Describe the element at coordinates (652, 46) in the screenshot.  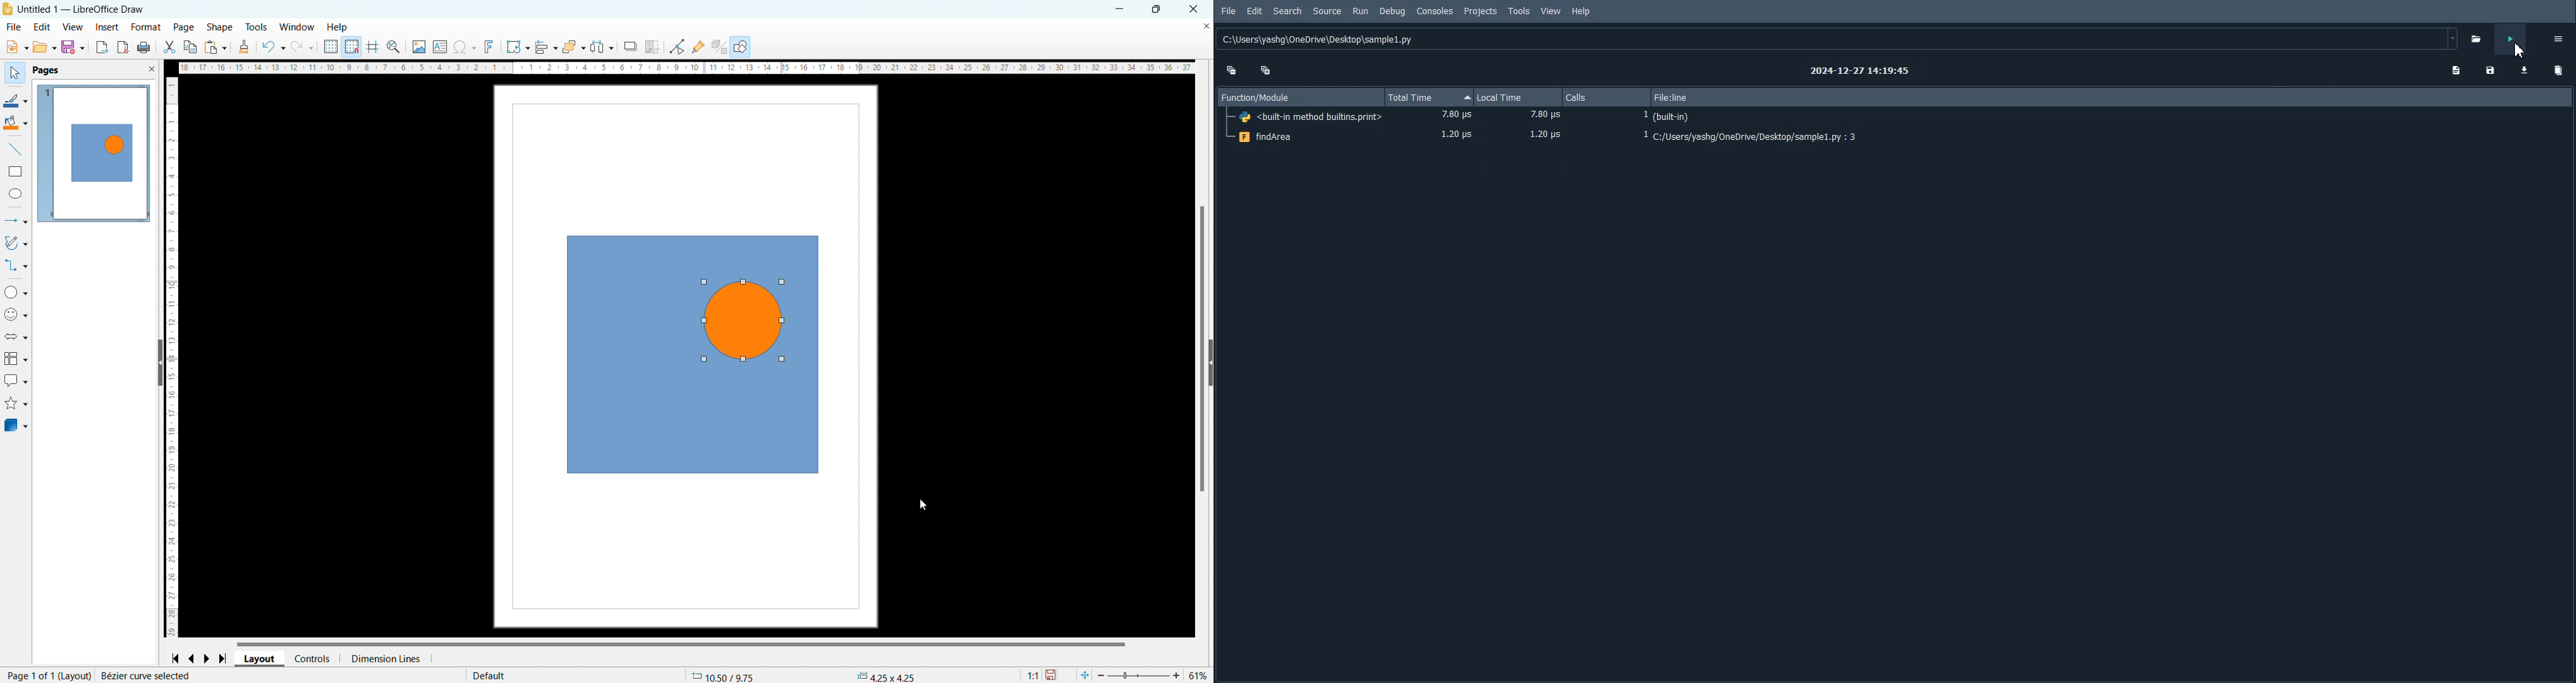
I see `crop image` at that location.